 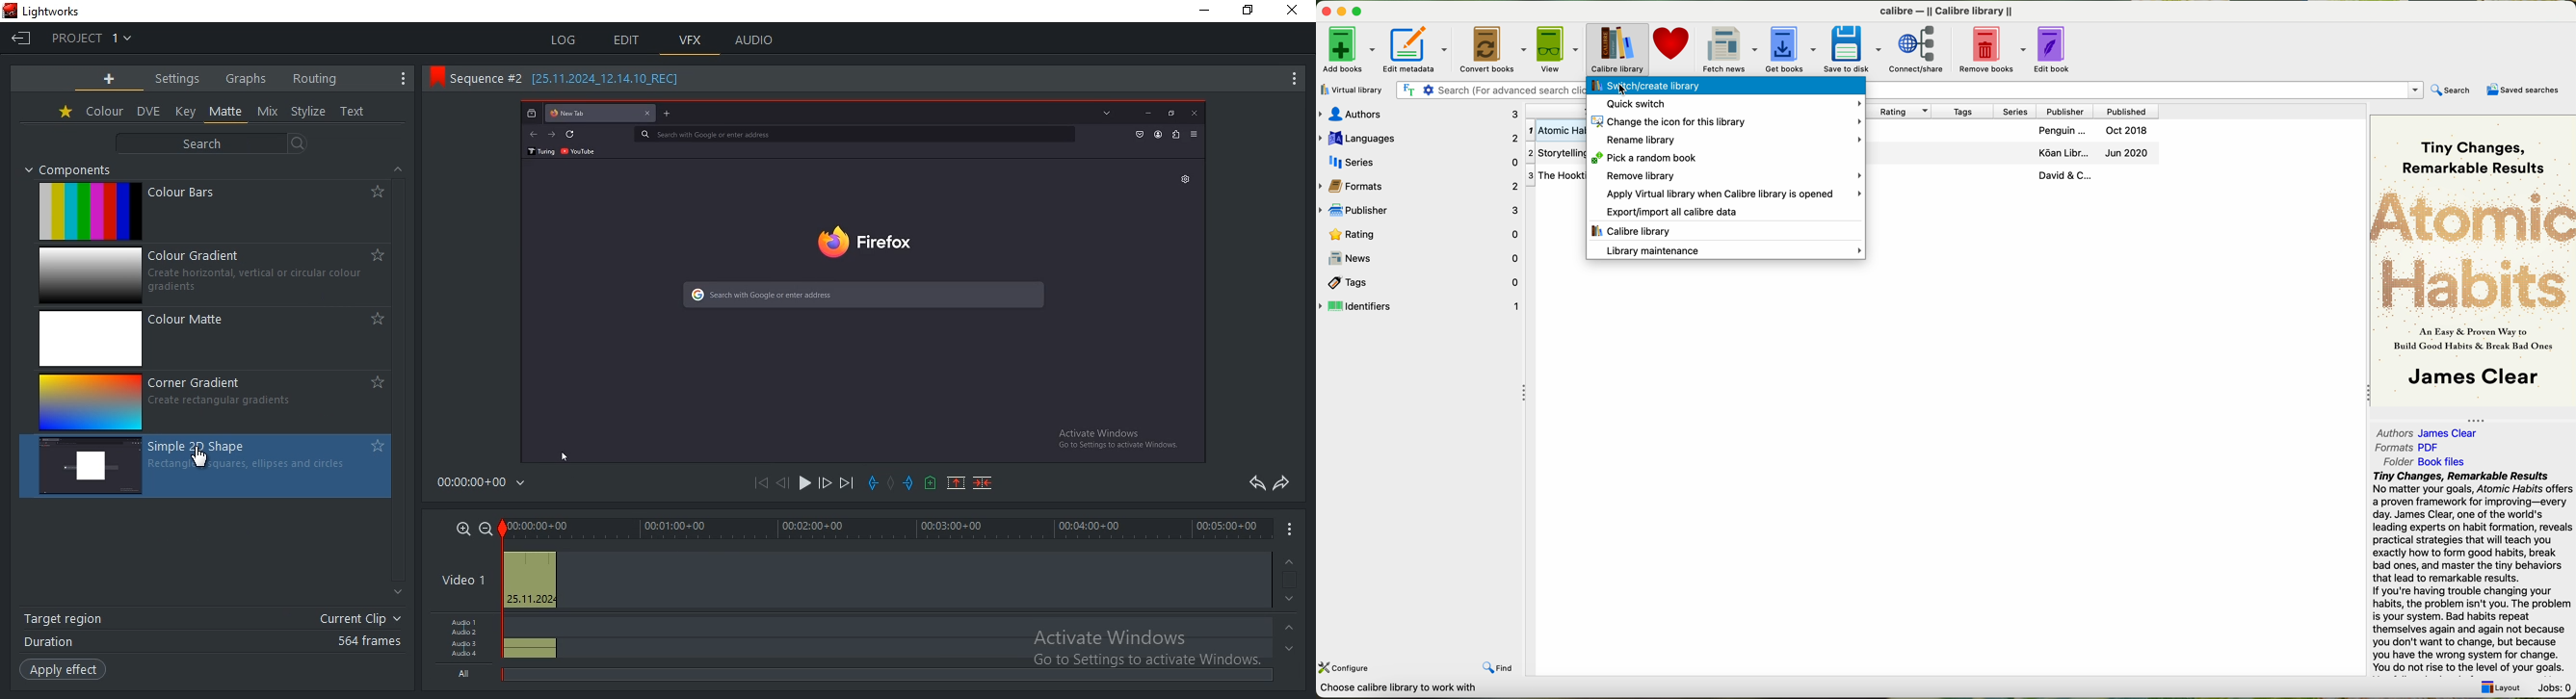 I want to click on Atomic Habits, so click(x=2474, y=249).